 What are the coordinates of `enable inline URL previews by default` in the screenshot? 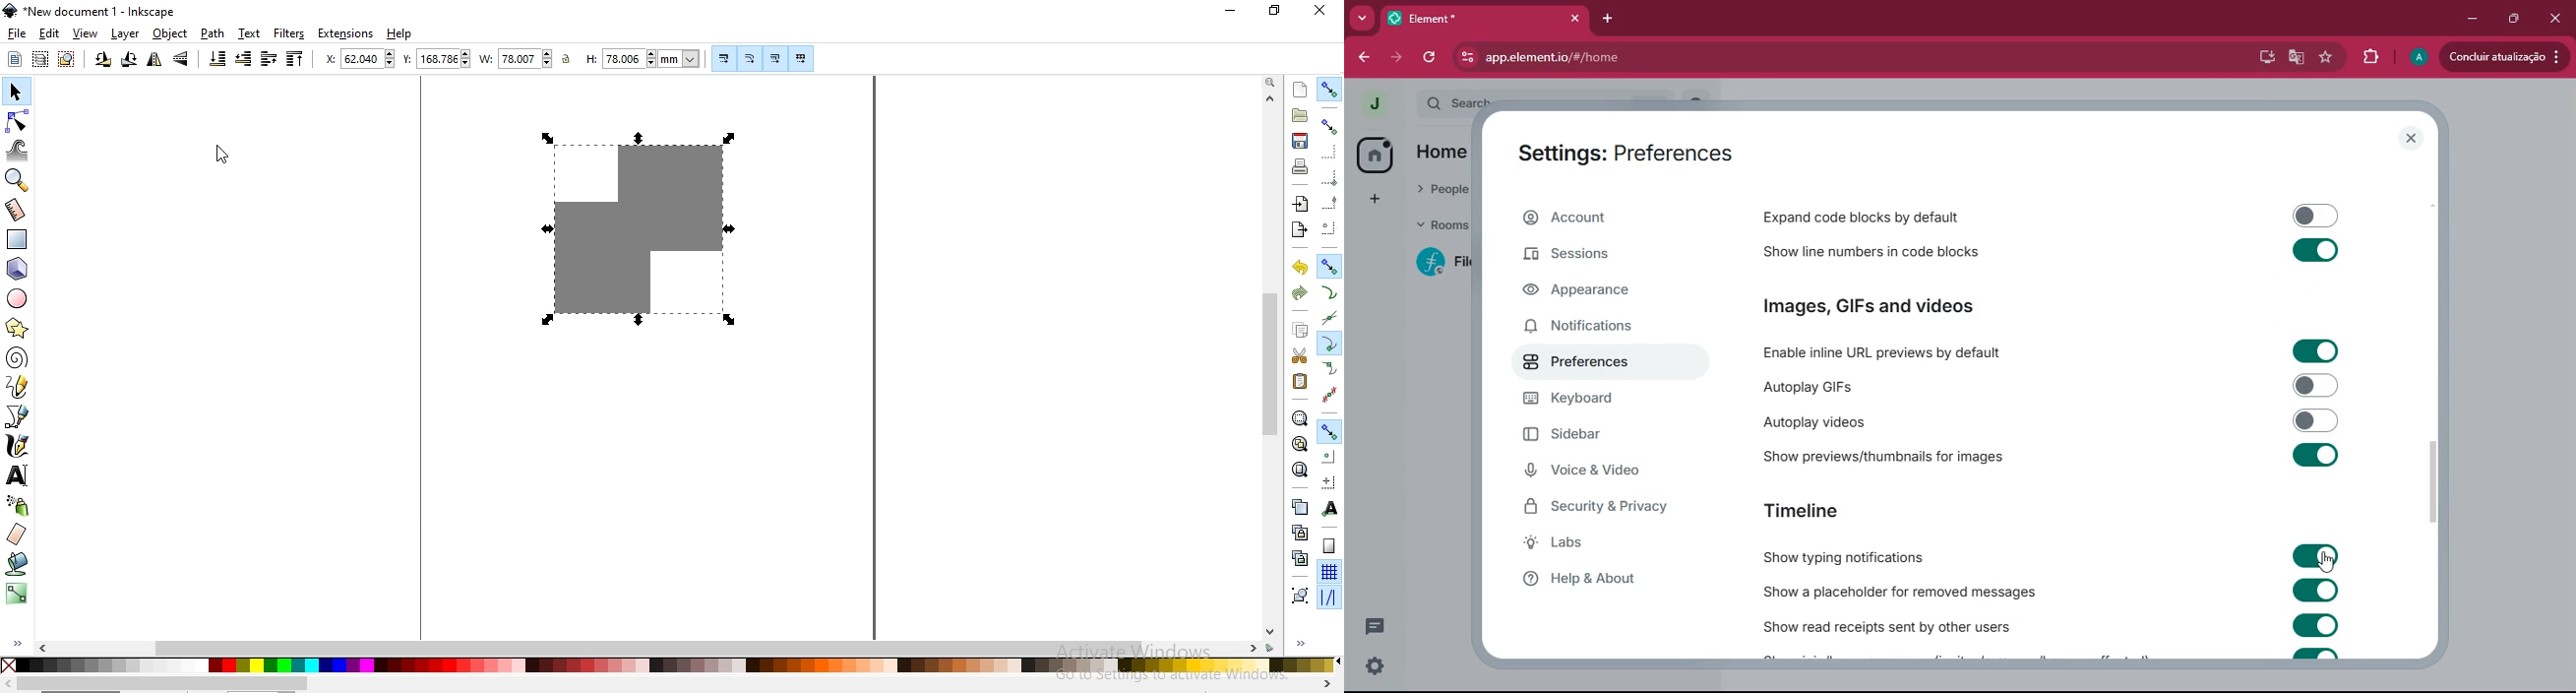 It's located at (1887, 349).